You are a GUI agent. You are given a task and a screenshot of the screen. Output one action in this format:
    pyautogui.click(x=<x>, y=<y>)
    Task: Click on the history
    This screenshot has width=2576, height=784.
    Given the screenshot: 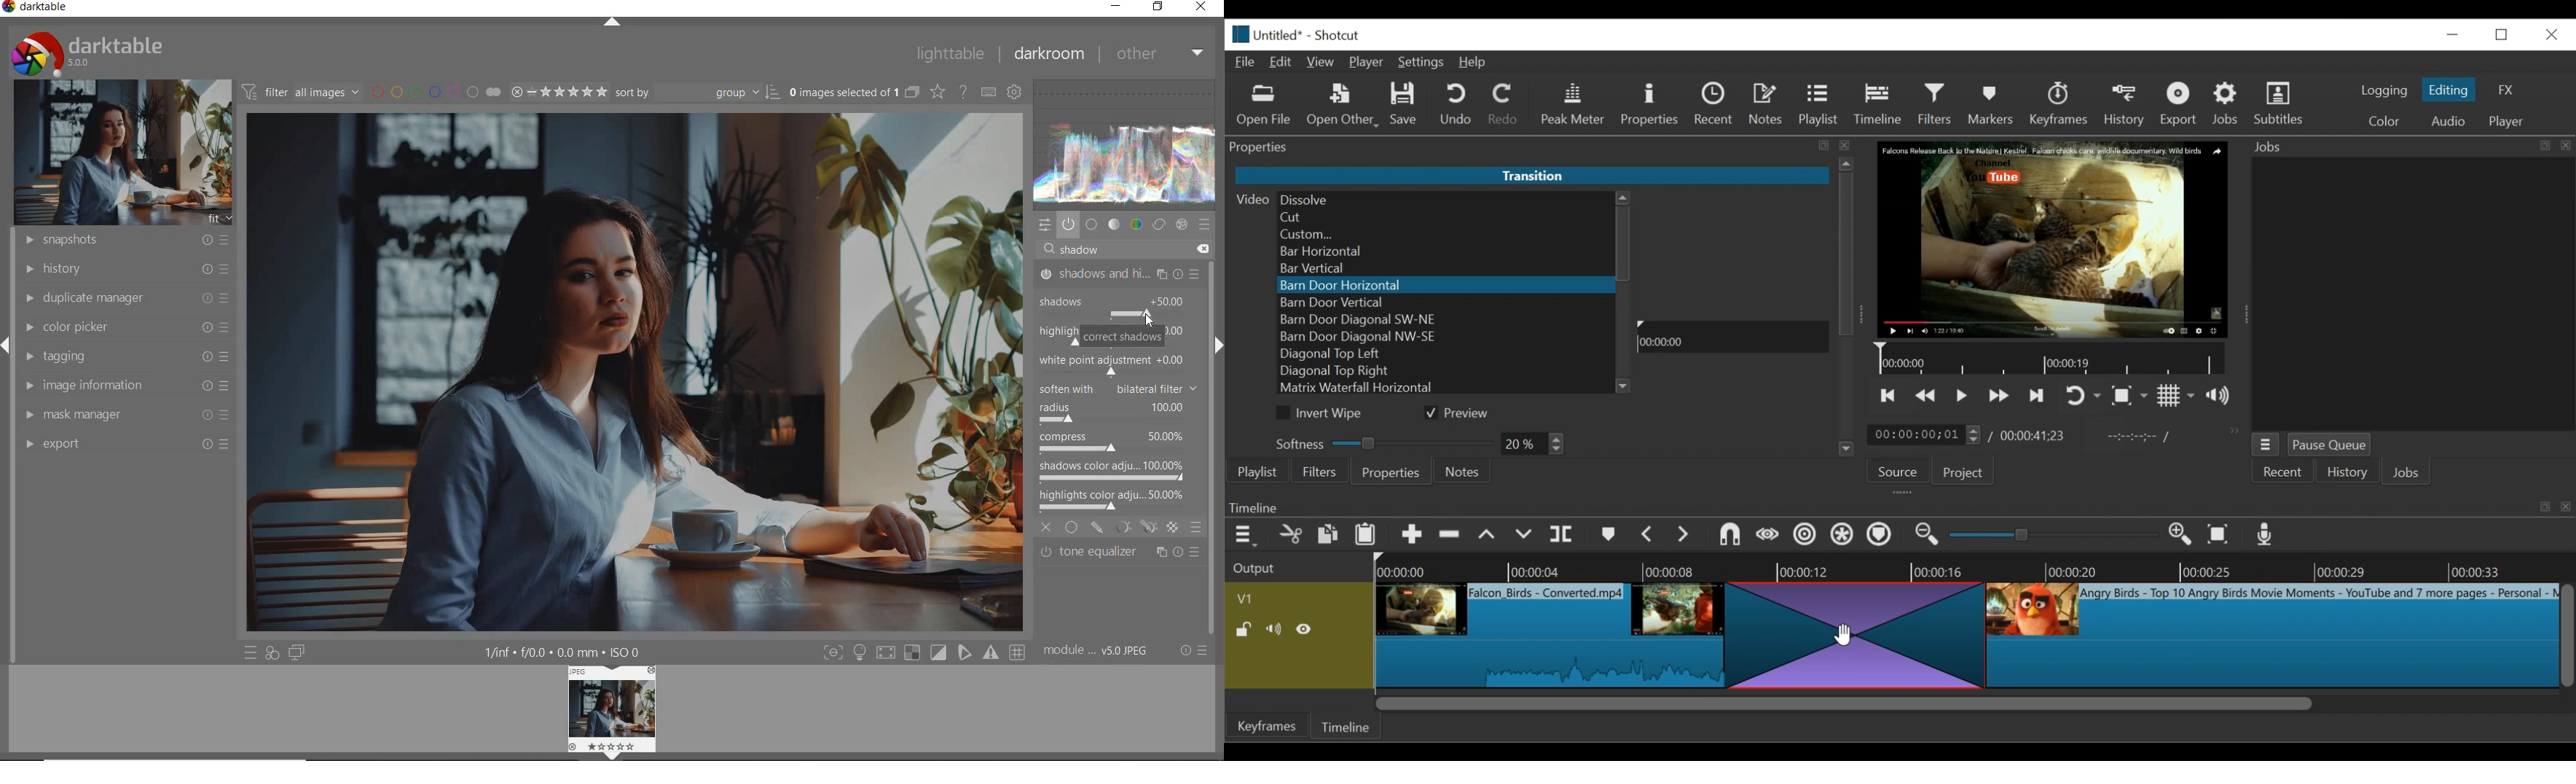 What is the action you would take?
    pyautogui.click(x=123, y=268)
    